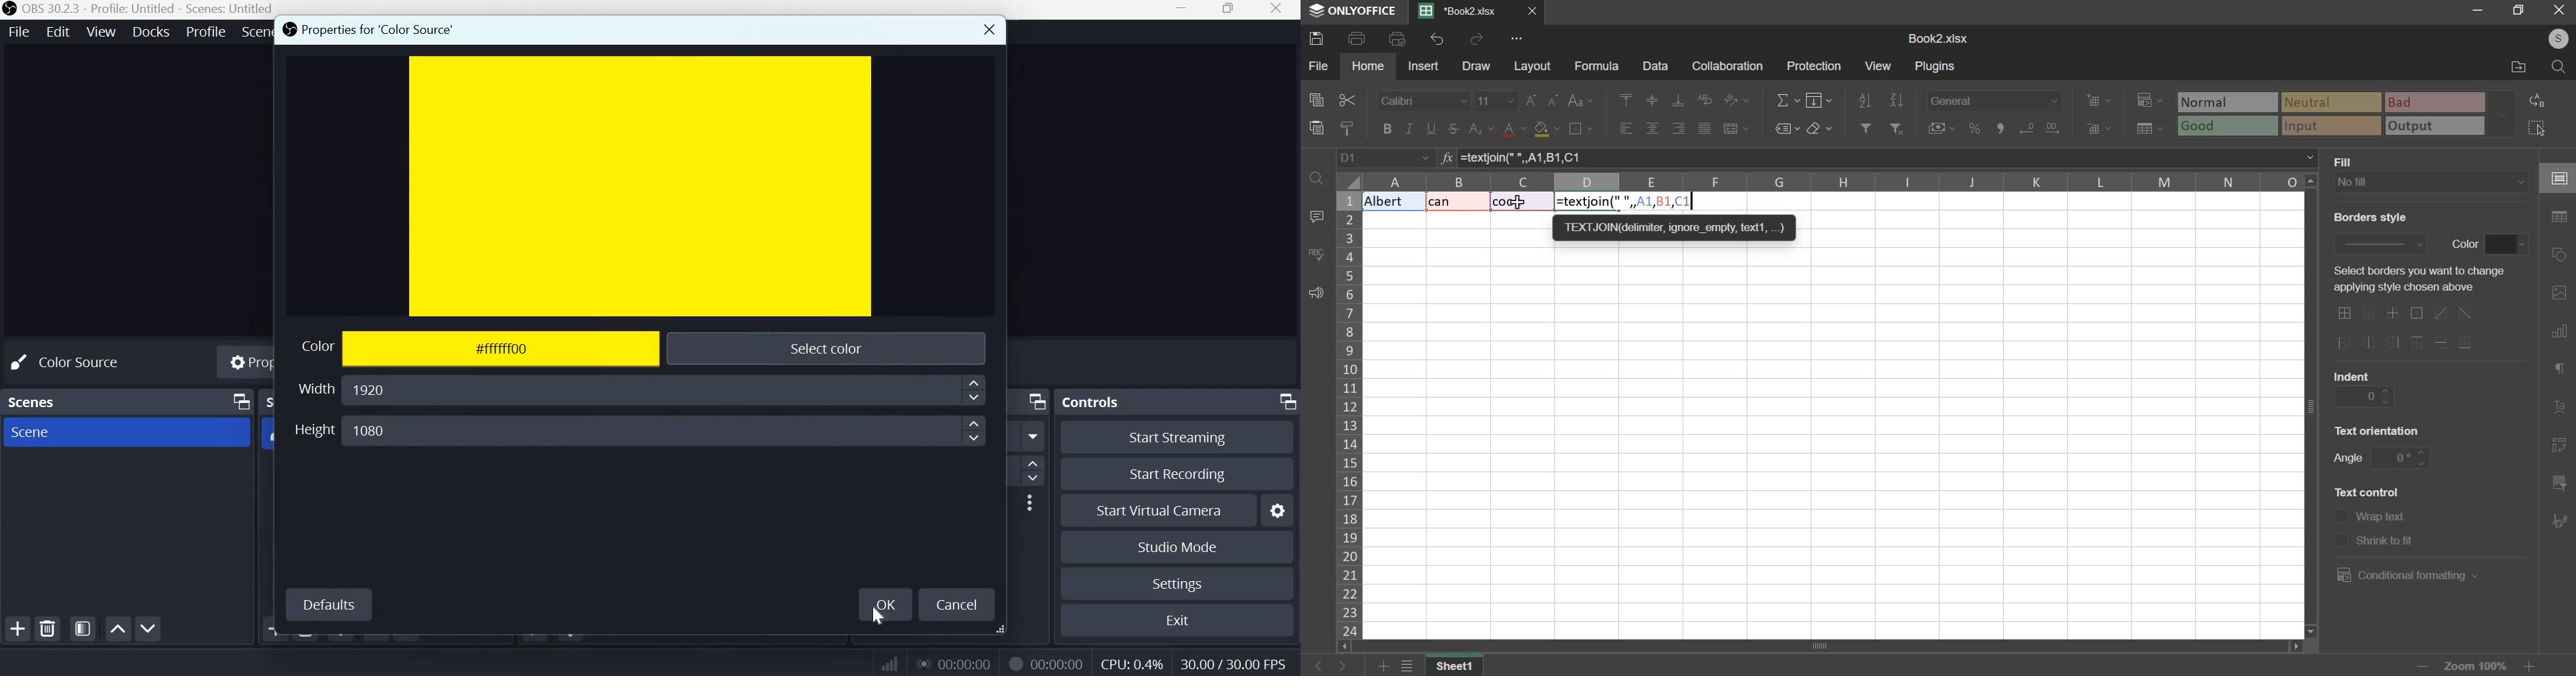 The image size is (2576, 700). Describe the element at coordinates (2369, 217) in the screenshot. I see `text` at that location.